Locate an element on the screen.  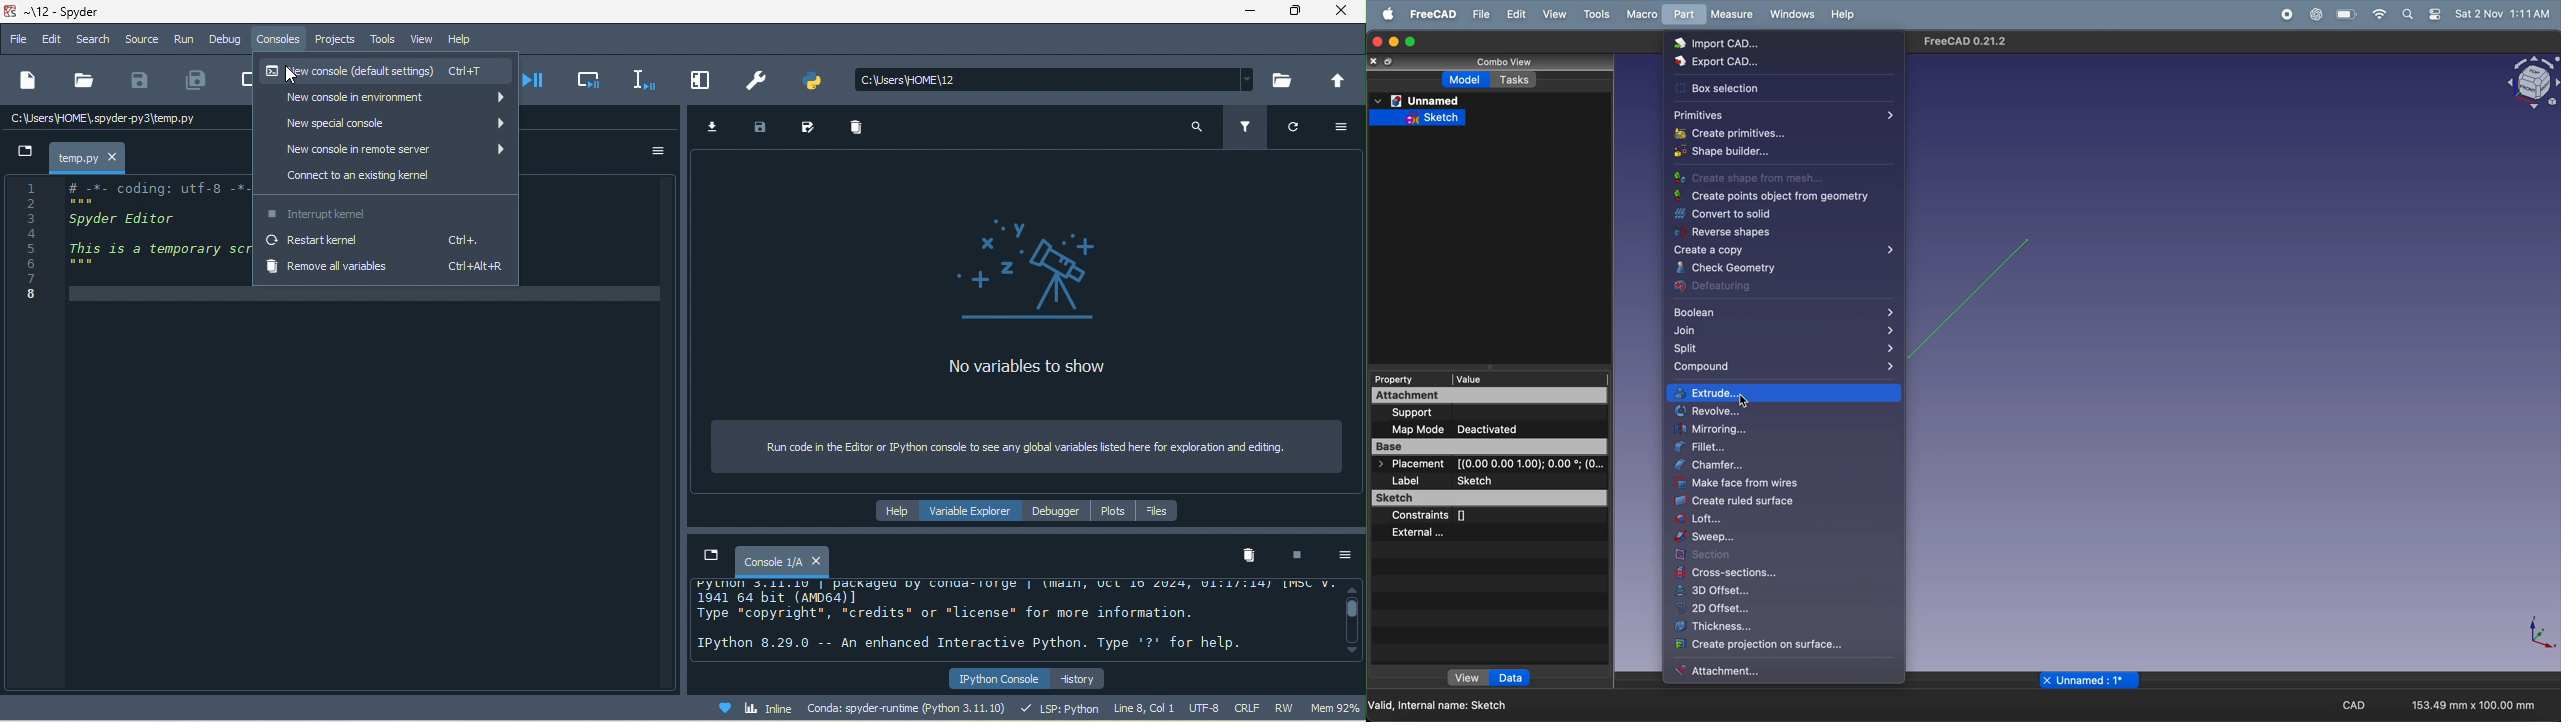
option is located at coordinates (1346, 128).